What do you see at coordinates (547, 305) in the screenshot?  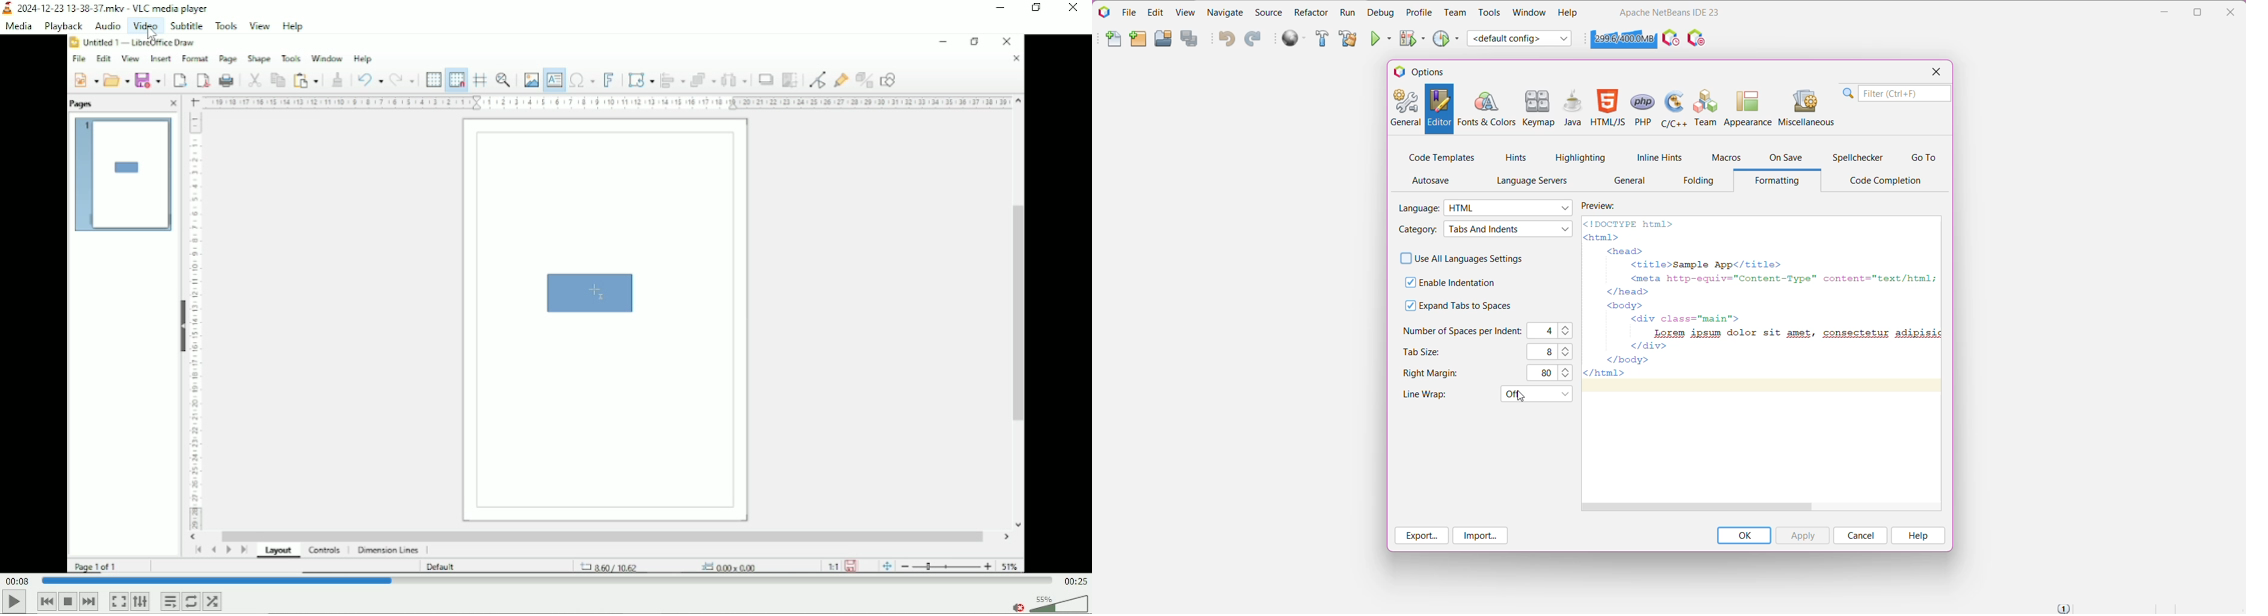 I see `Video` at bounding box center [547, 305].